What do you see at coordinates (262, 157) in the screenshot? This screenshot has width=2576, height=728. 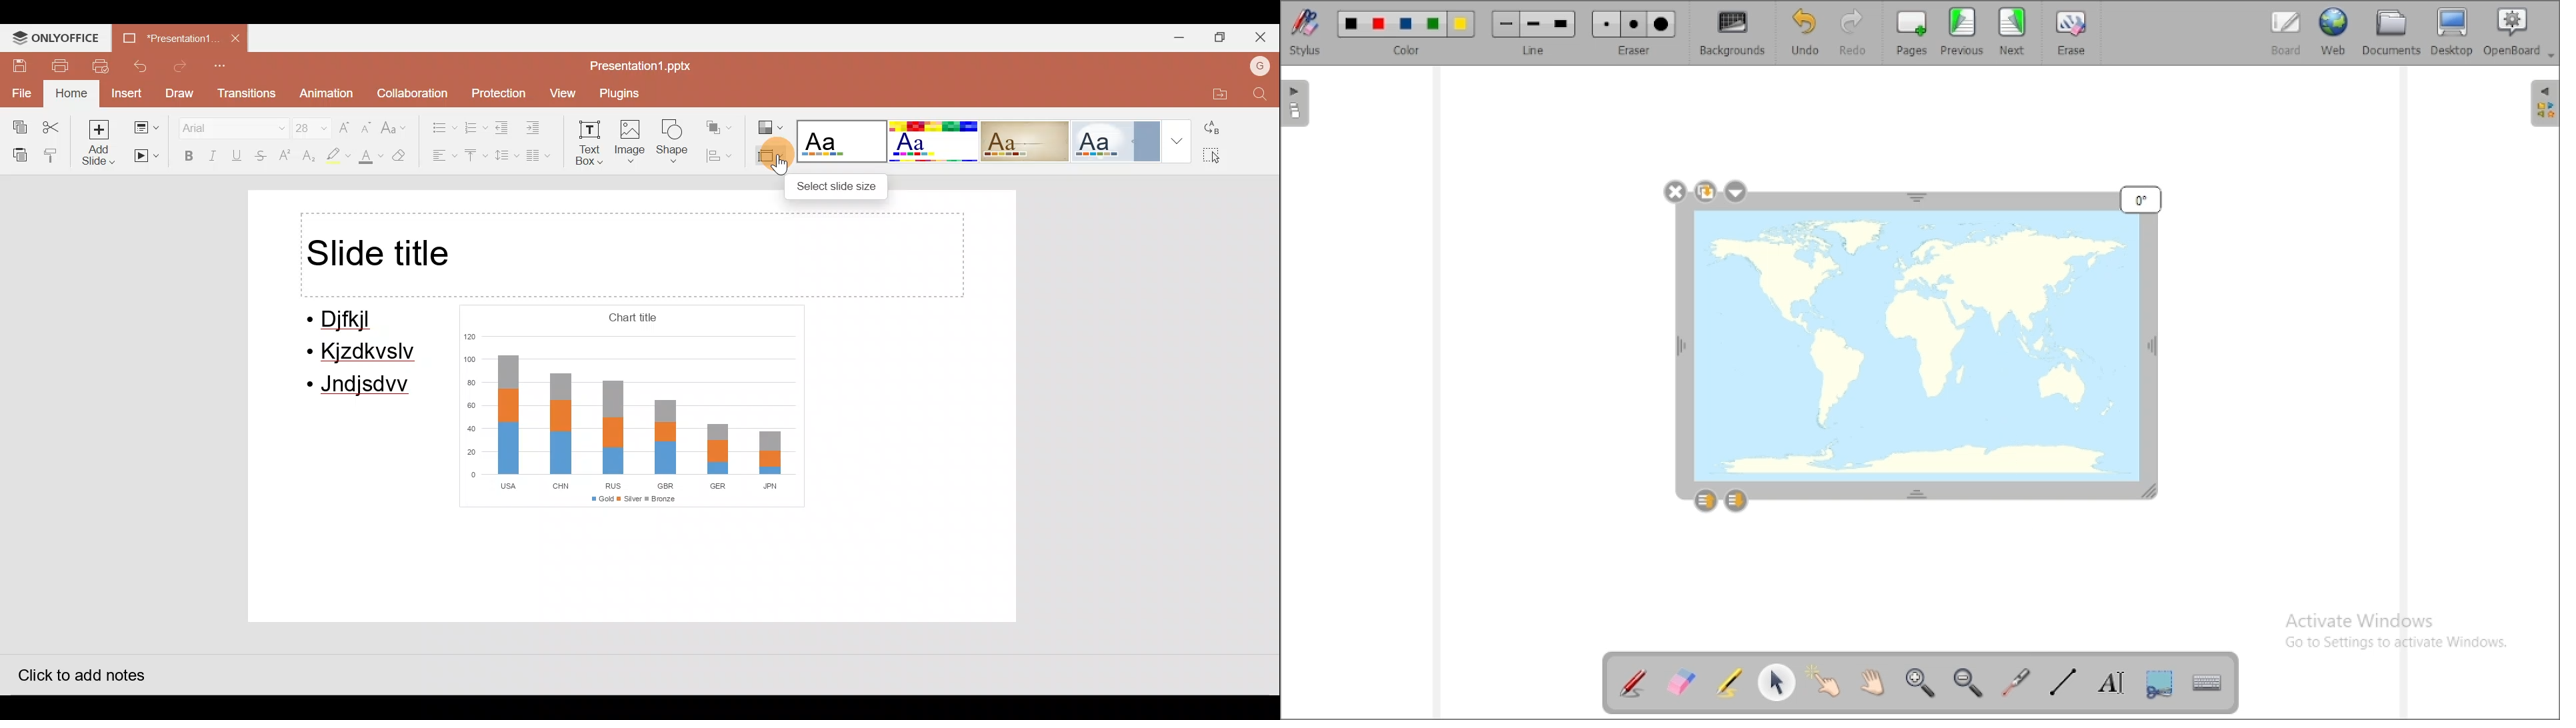 I see `Strikethrough` at bounding box center [262, 157].